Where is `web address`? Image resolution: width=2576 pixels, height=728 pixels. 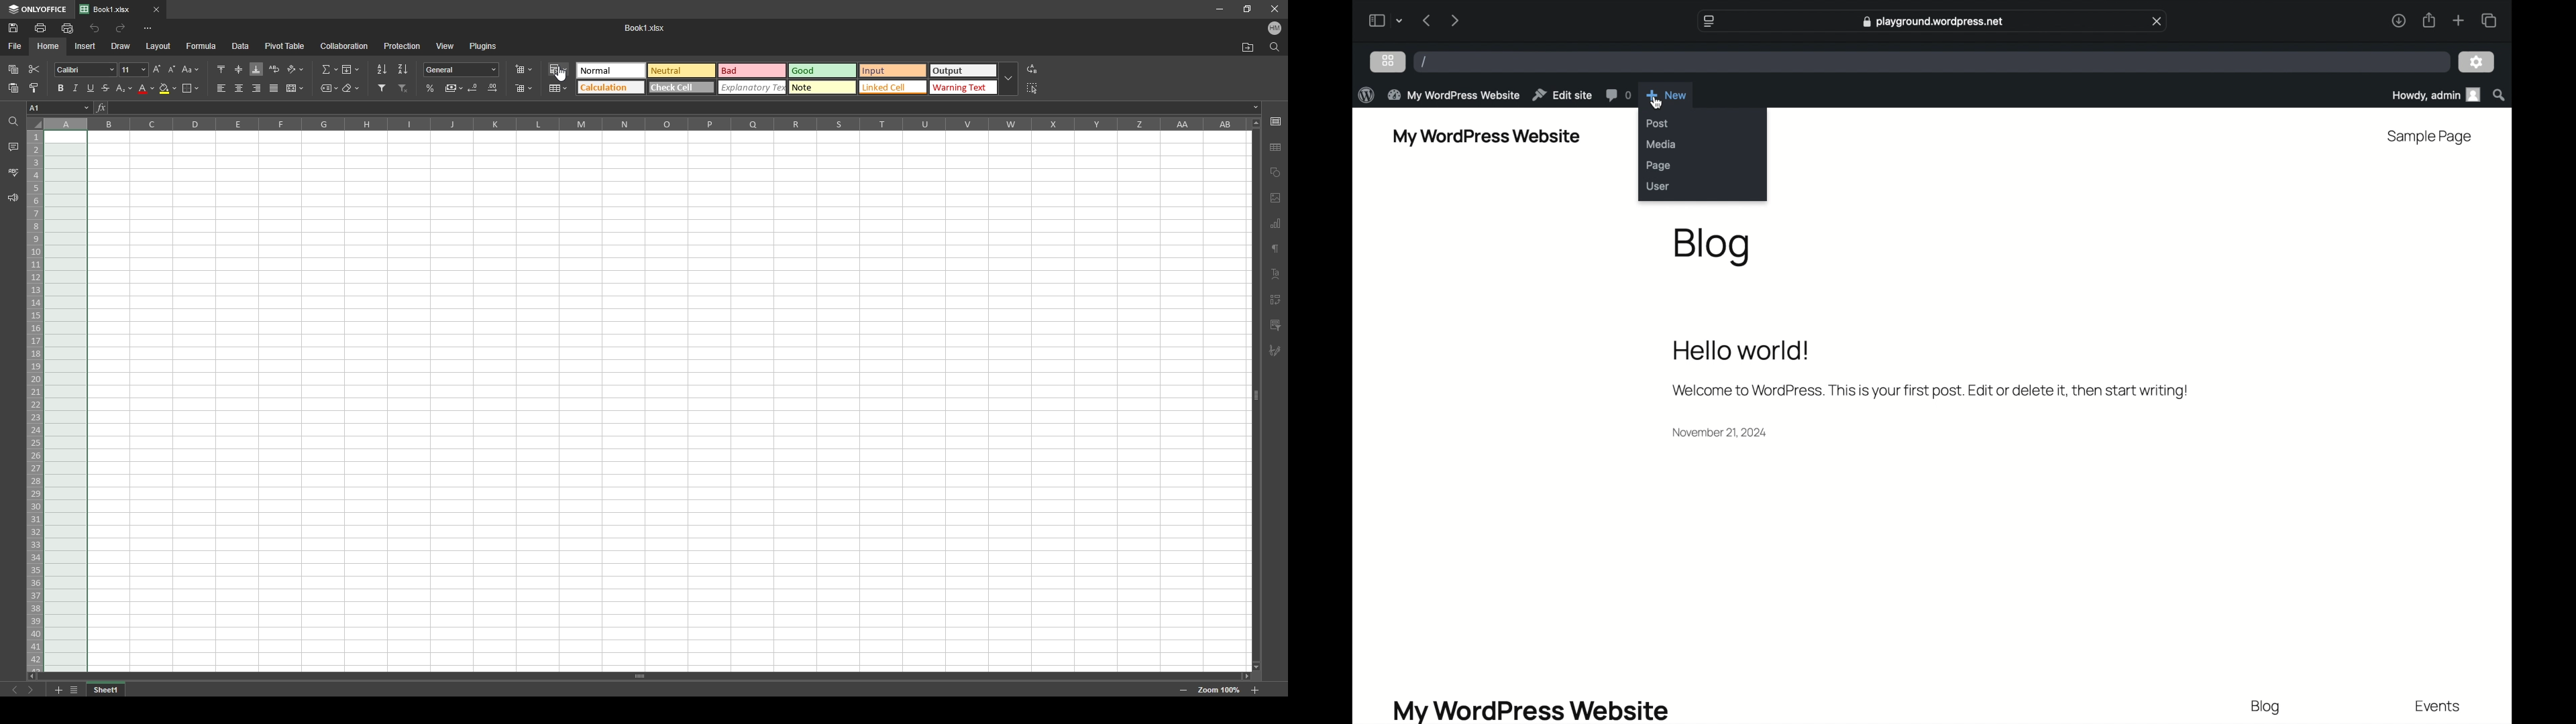
web address is located at coordinates (1932, 21).